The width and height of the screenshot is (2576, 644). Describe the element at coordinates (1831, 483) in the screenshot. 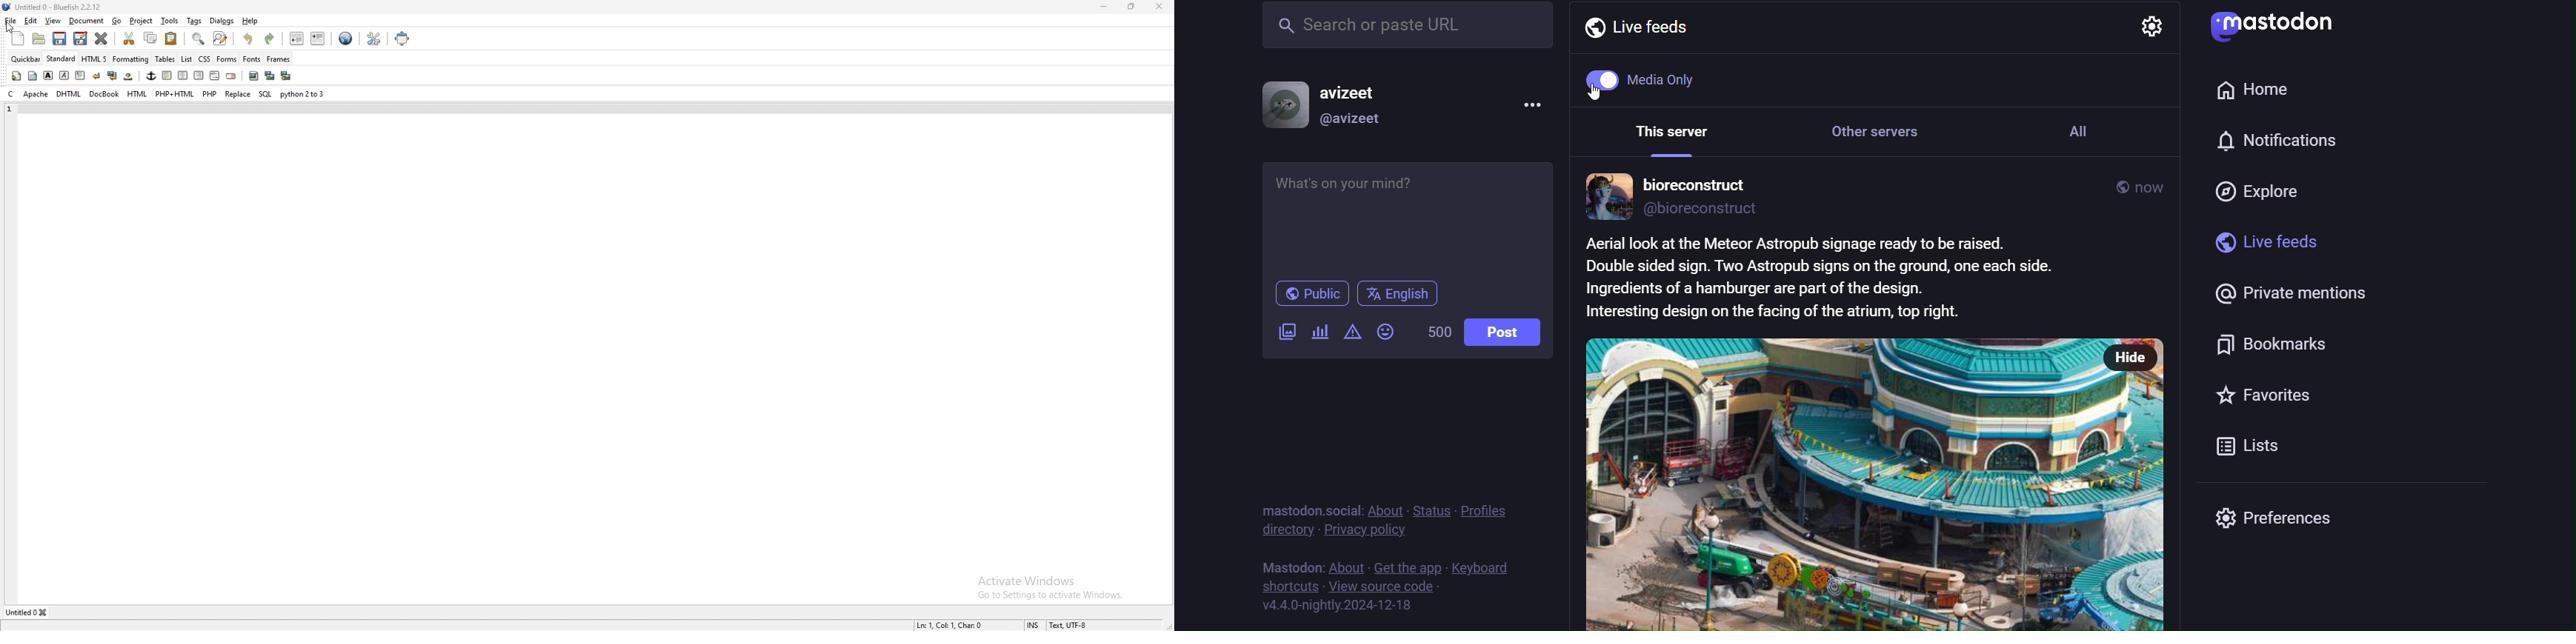

I see `post picture` at that location.